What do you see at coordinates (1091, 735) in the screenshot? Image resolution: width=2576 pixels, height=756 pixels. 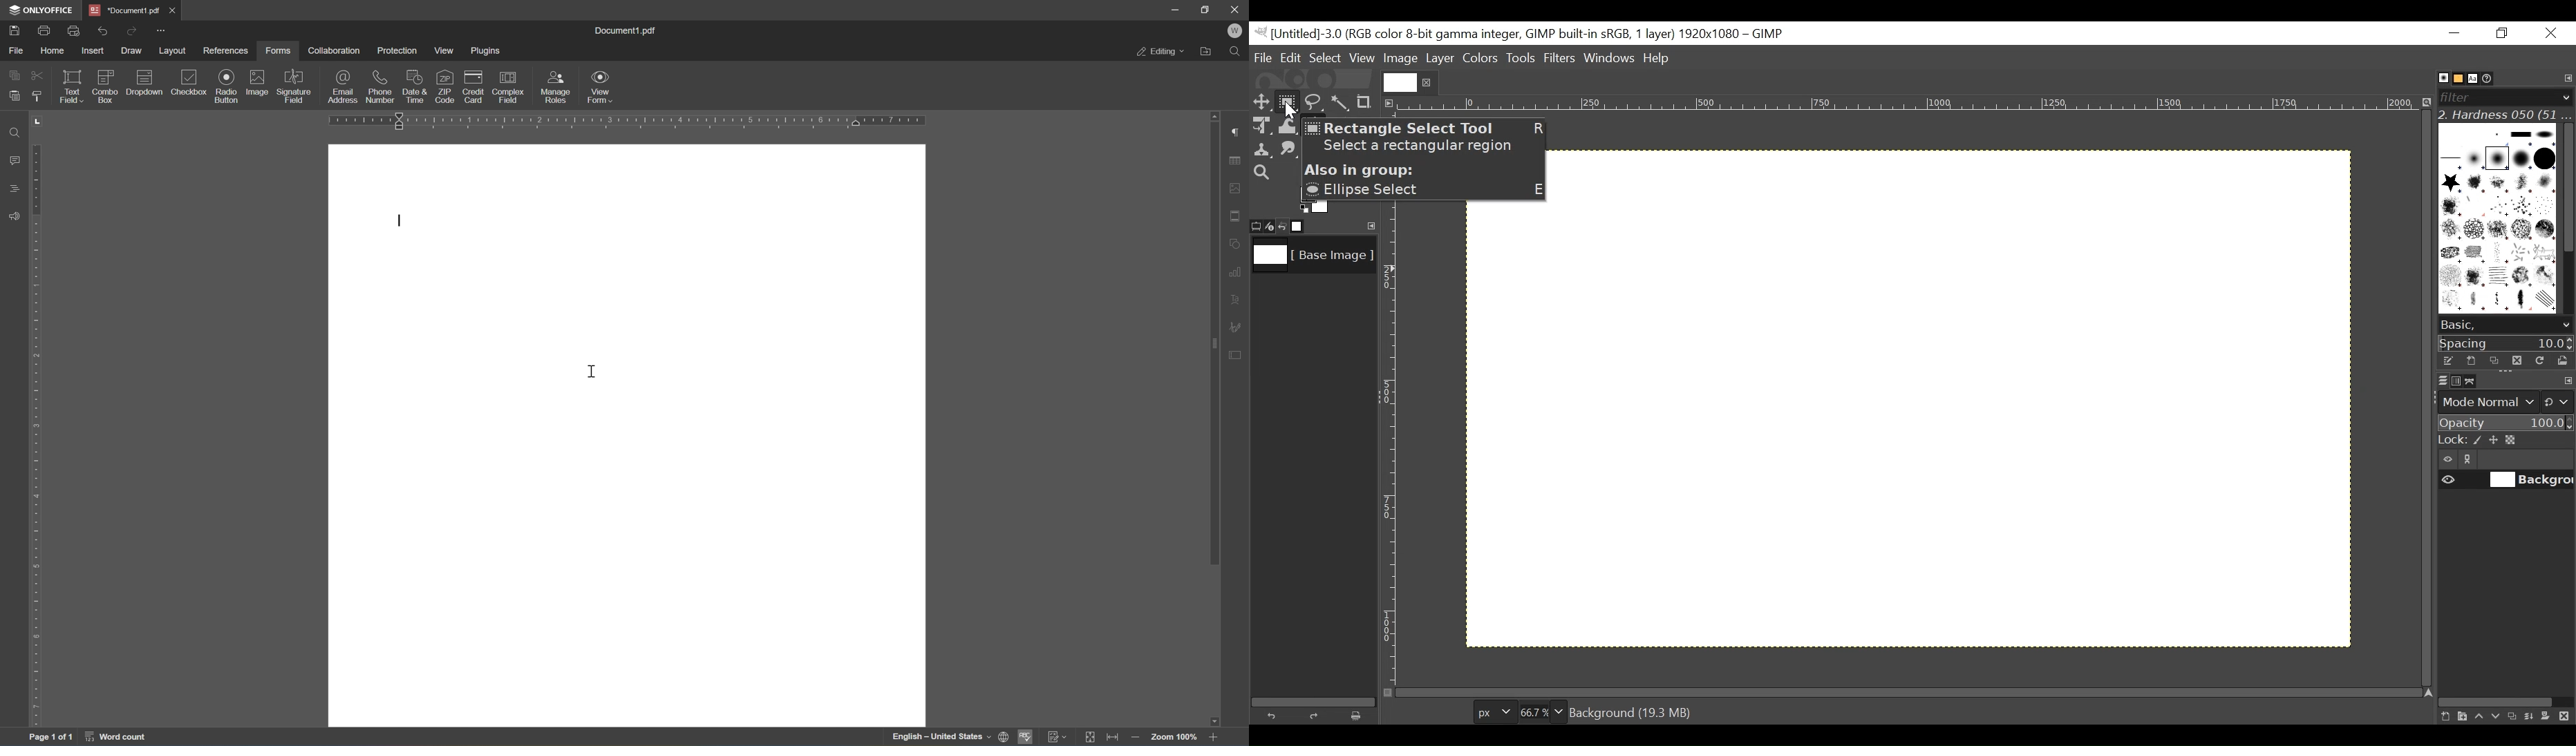 I see `fit to page` at bounding box center [1091, 735].